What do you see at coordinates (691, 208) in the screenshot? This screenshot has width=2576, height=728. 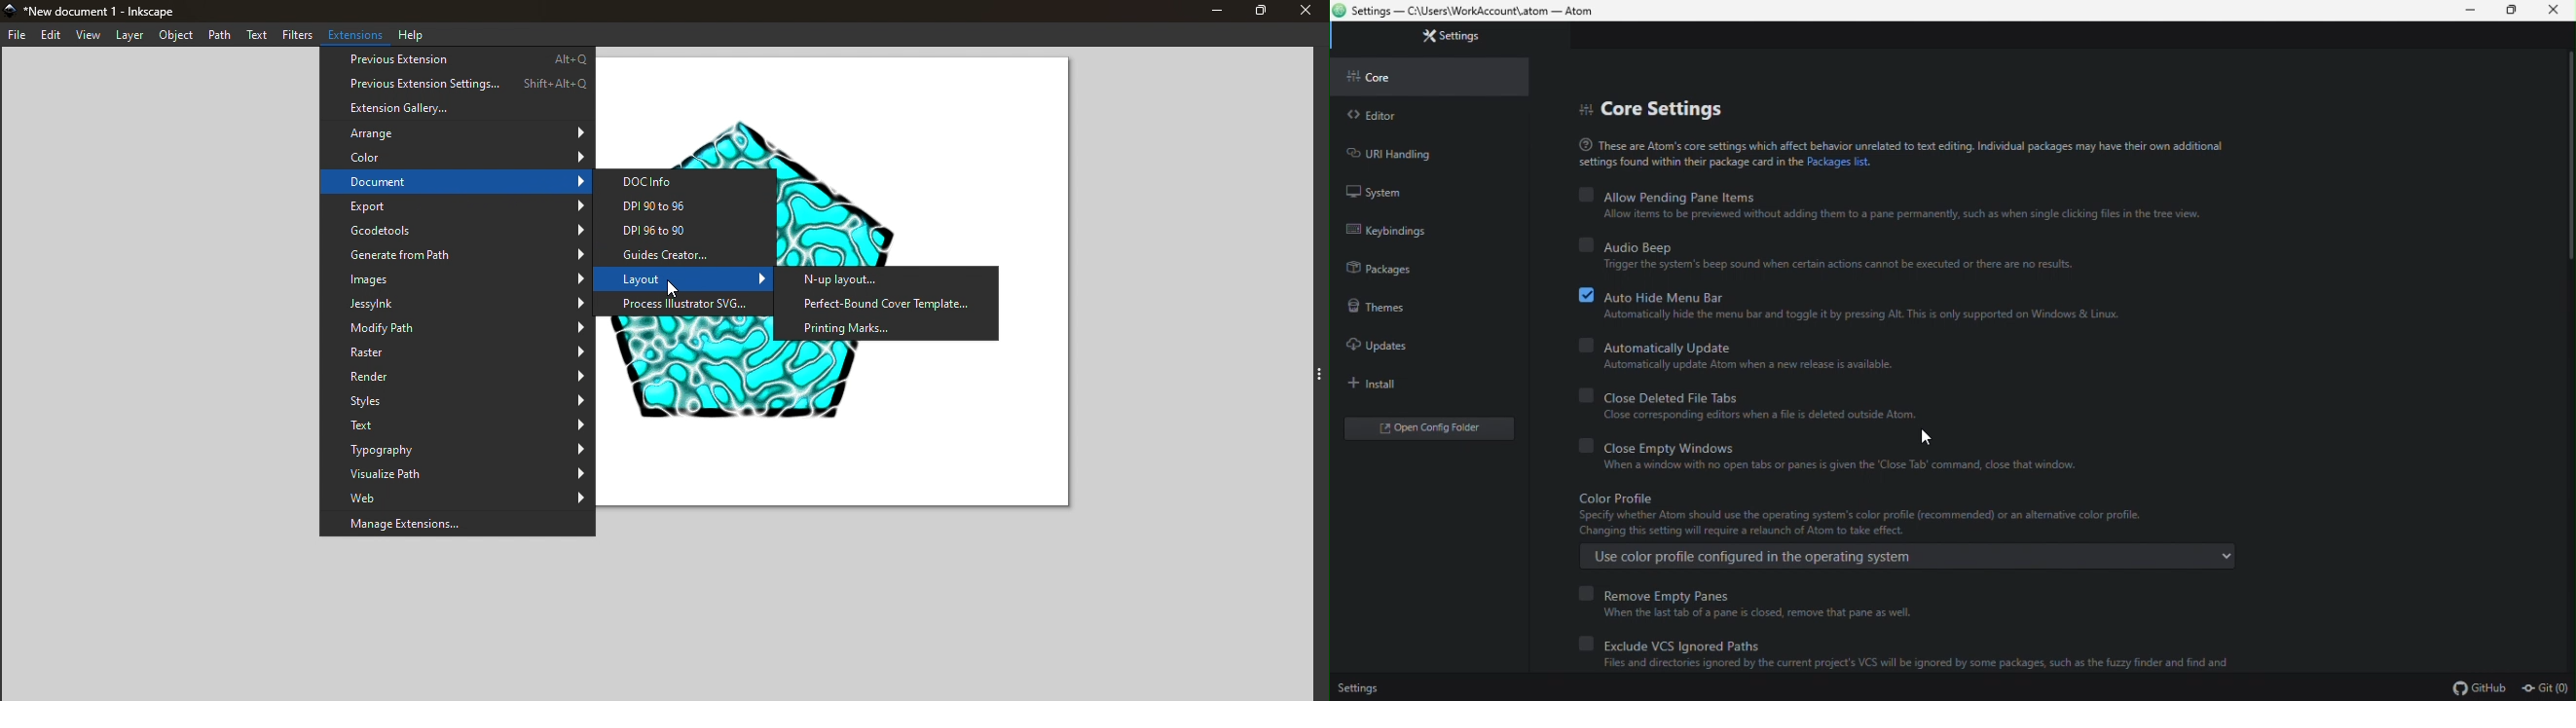 I see `DPI 90 to 96` at bounding box center [691, 208].